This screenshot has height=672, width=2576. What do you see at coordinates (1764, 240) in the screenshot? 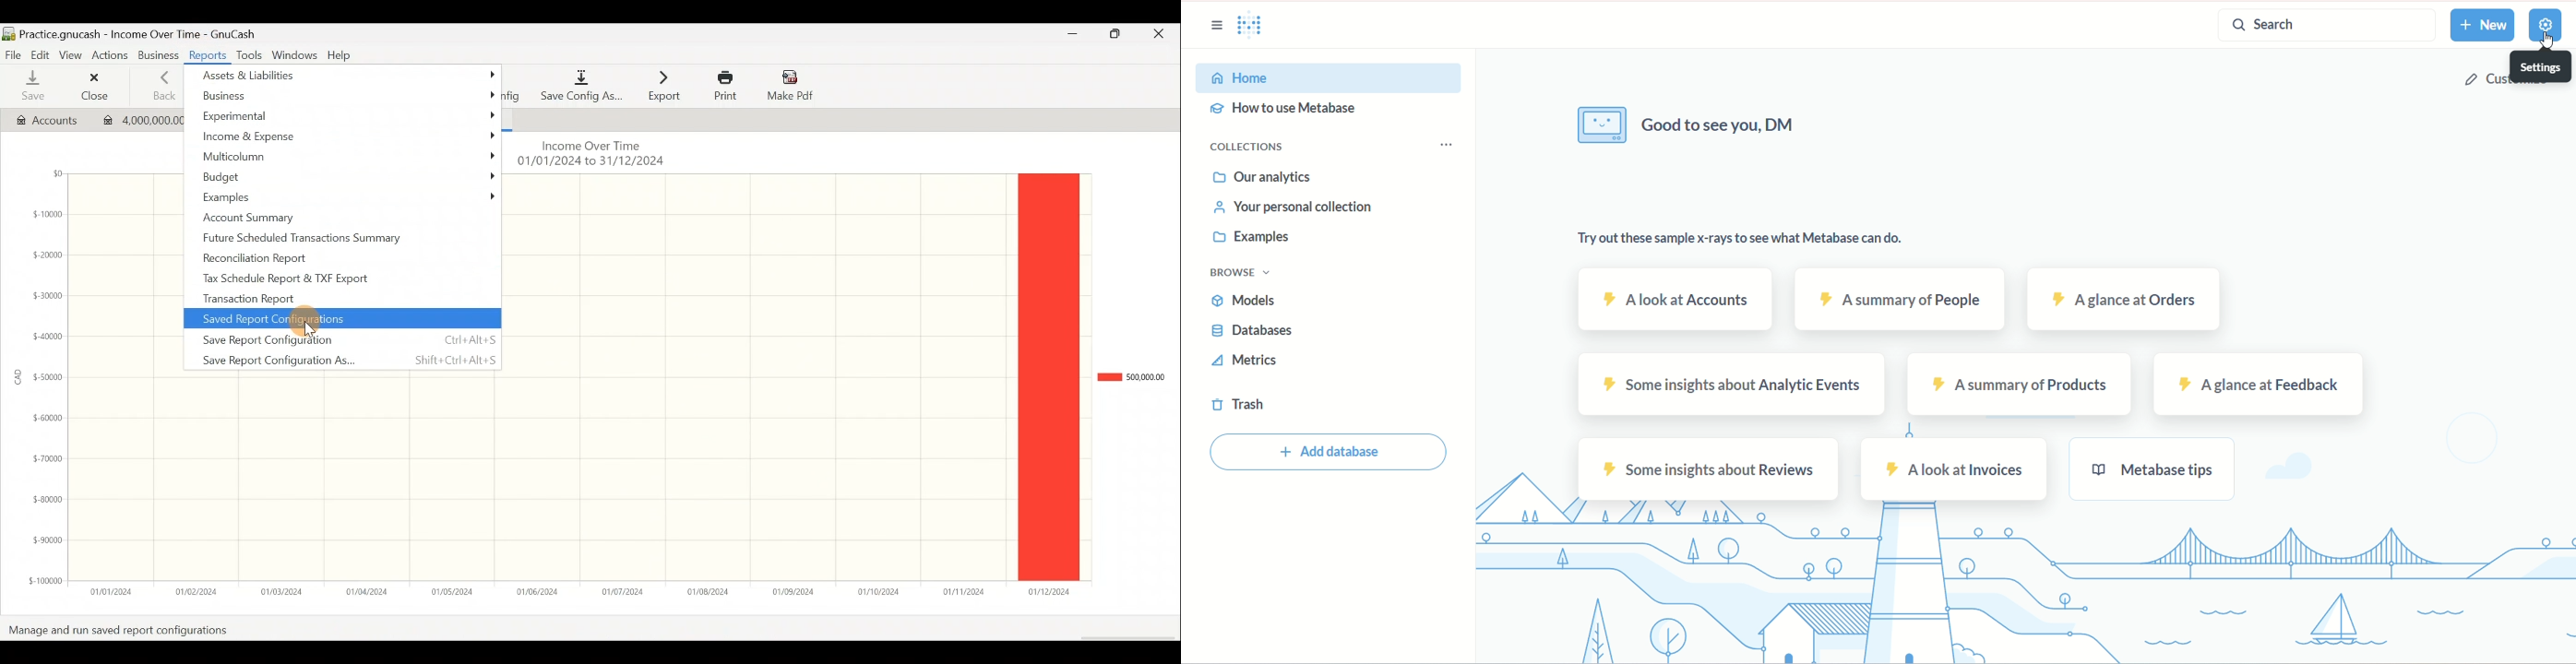
I see `text` at bounding box center [1764, 240].